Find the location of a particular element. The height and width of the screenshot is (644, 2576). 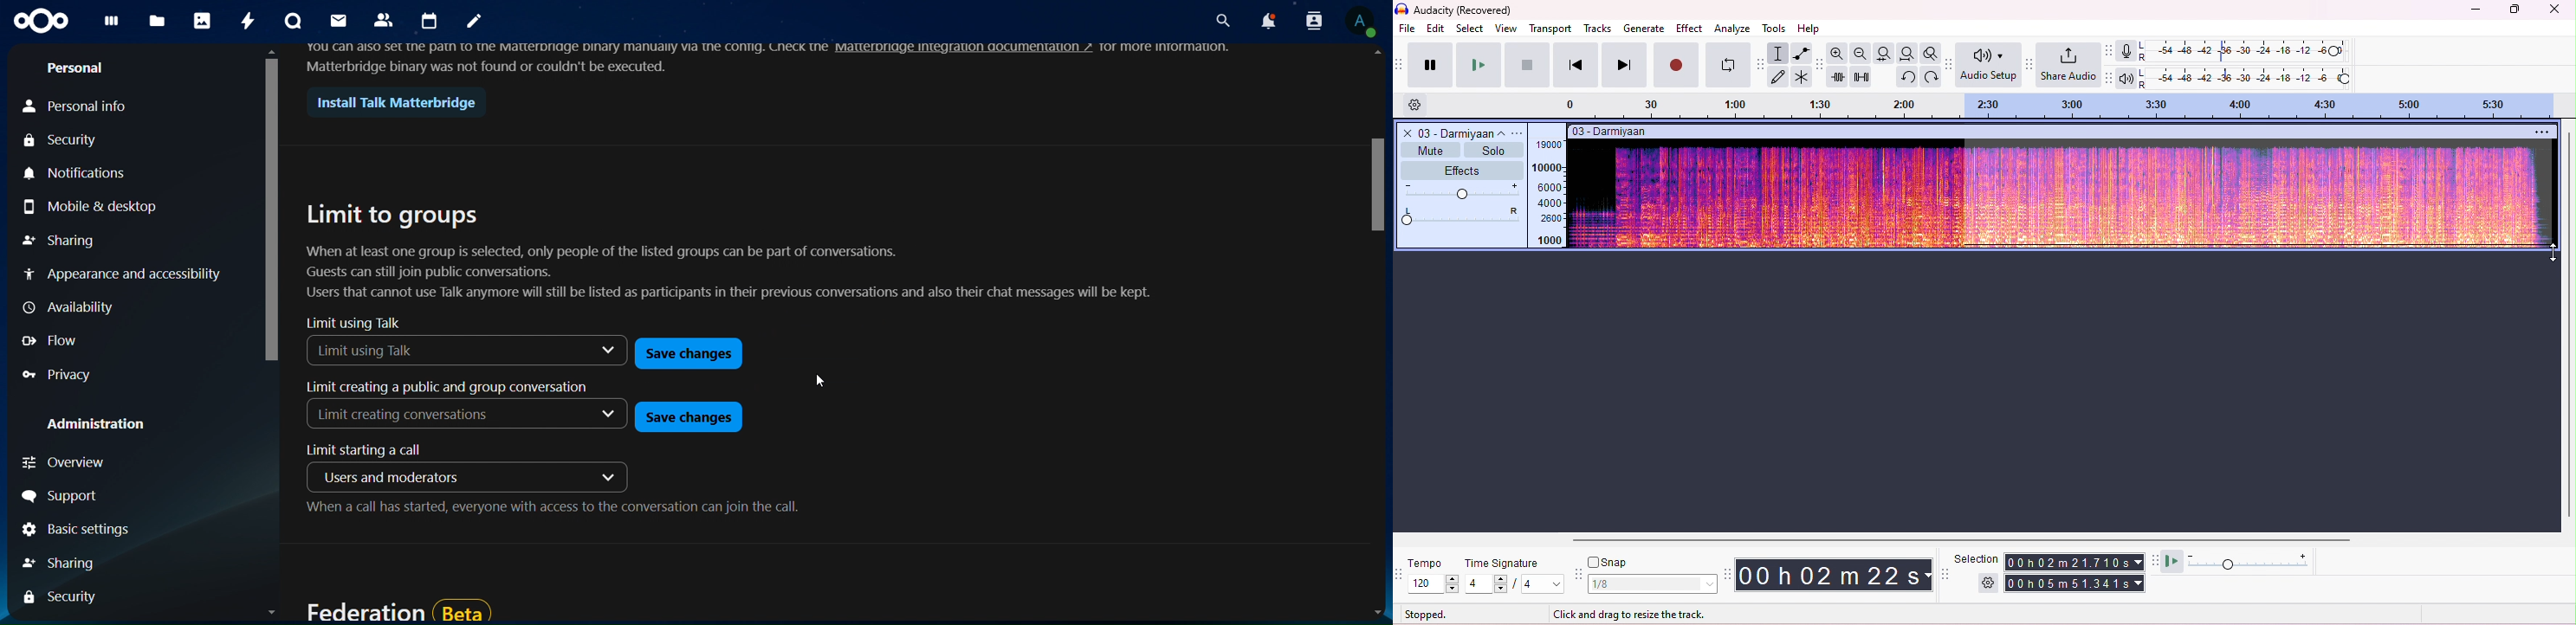

timeline is located at coordinates (2068, 106).